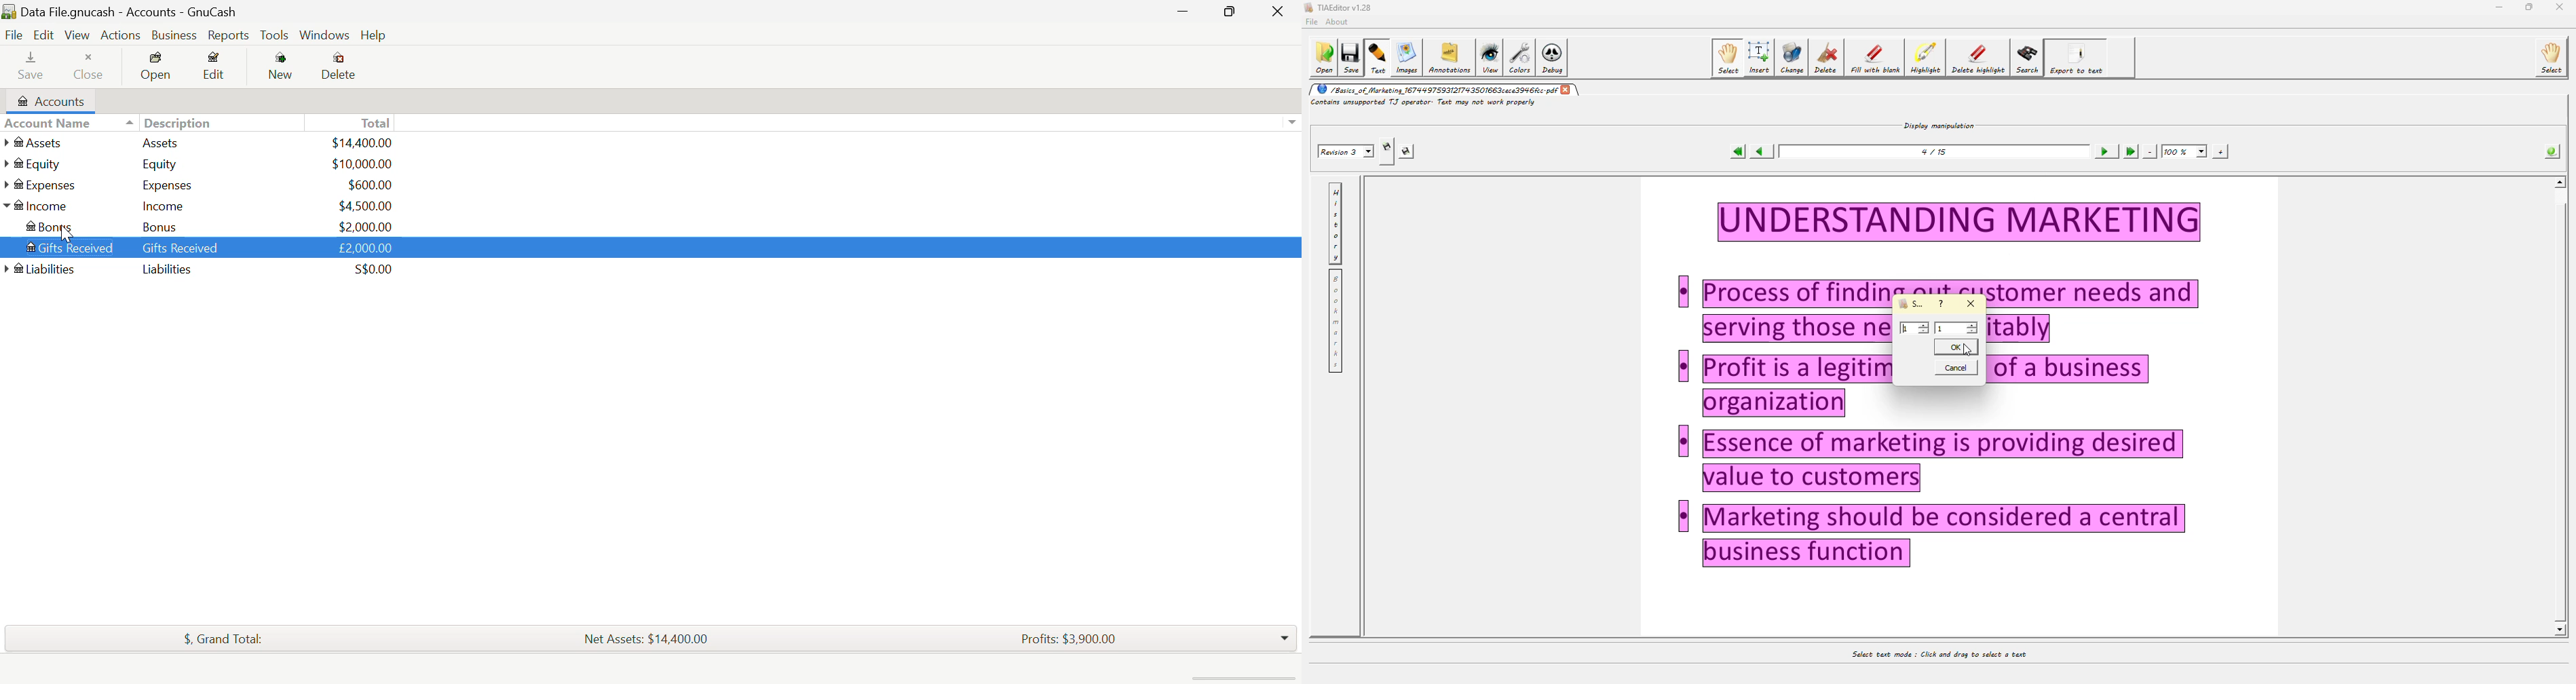 The width and height of the screenshot is (2576, 700). What do you see at coordinates (181, 248) in the screenshot?
I see `Gifts Received` at bounding box center [181, 248].